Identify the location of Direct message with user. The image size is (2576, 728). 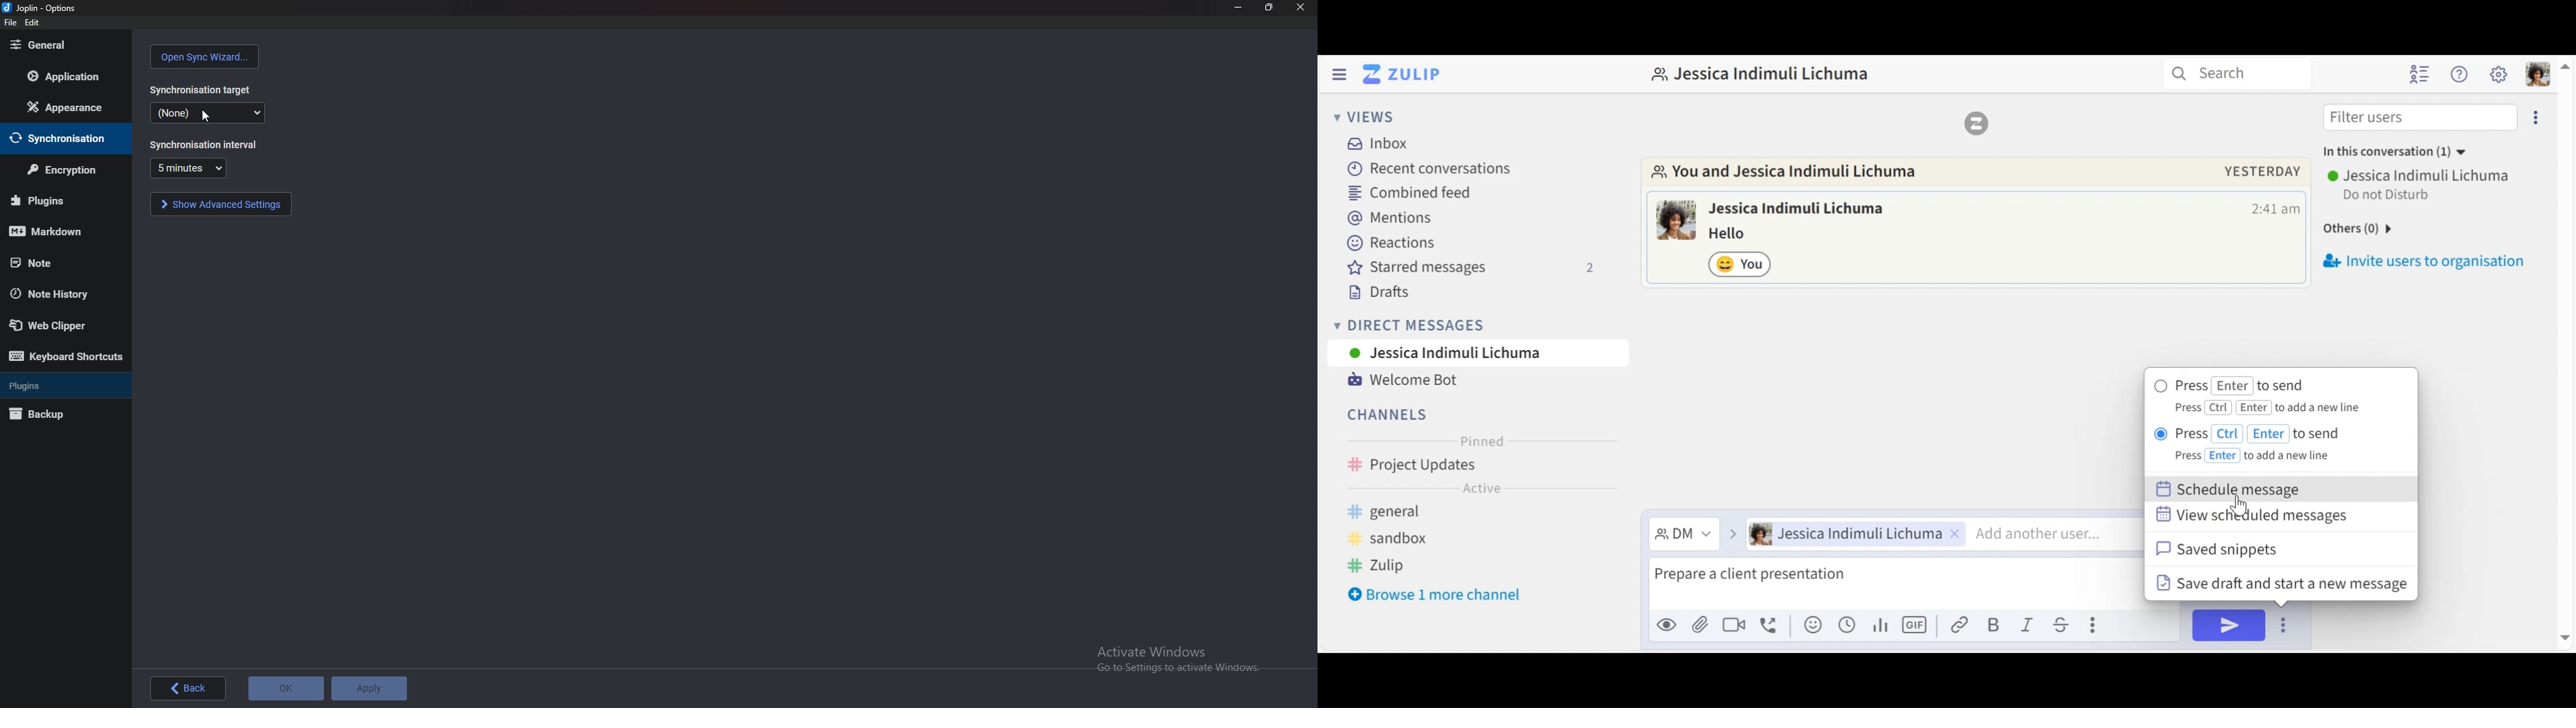
(1768, 74).